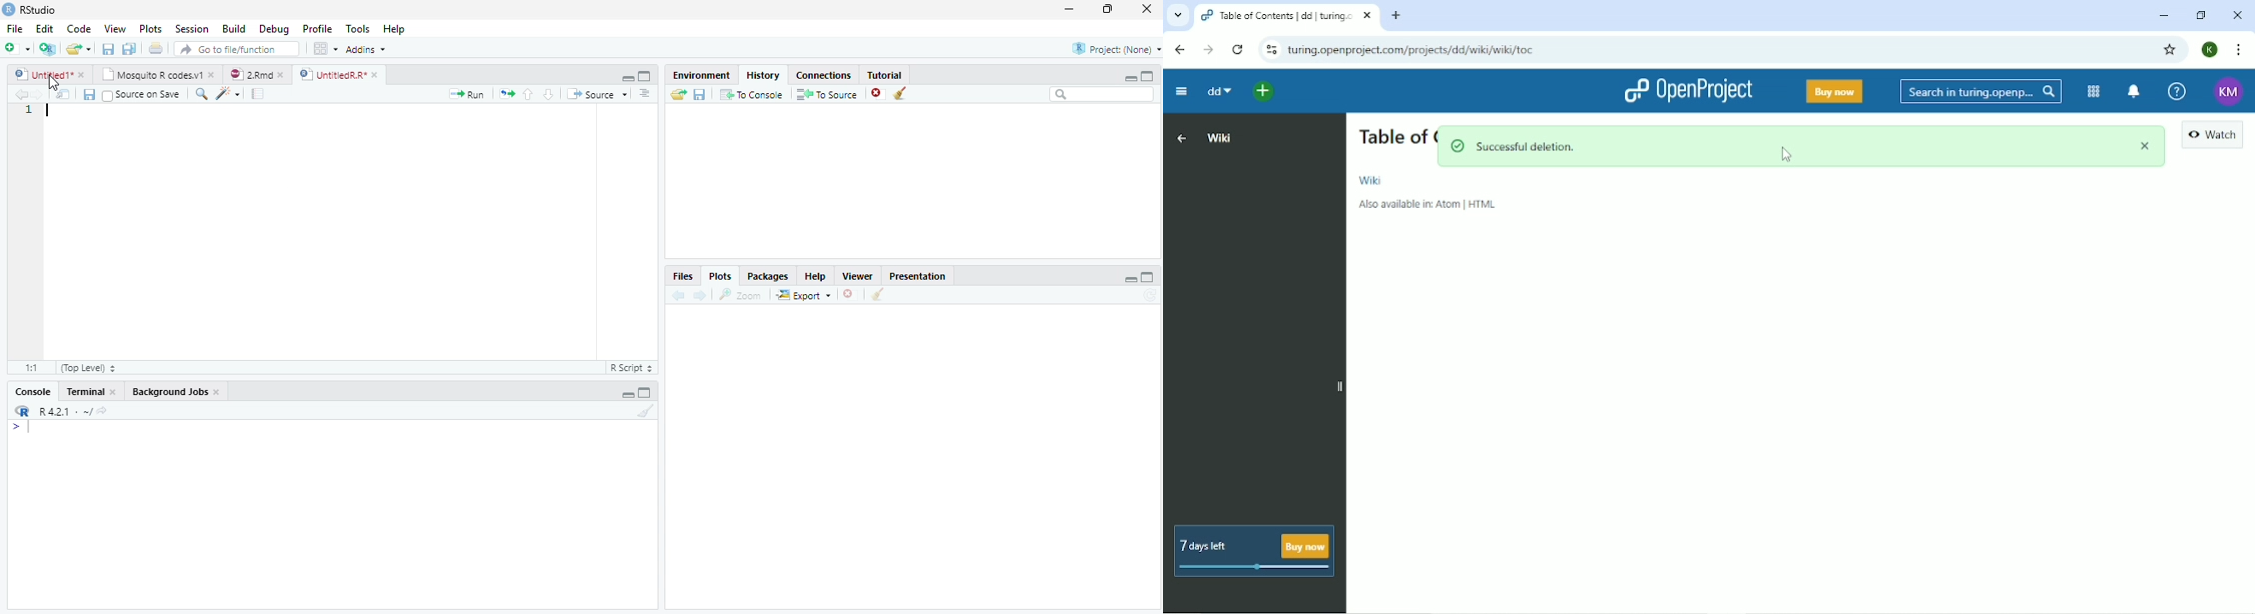  I want to click on Terminal, so click(92, 391).